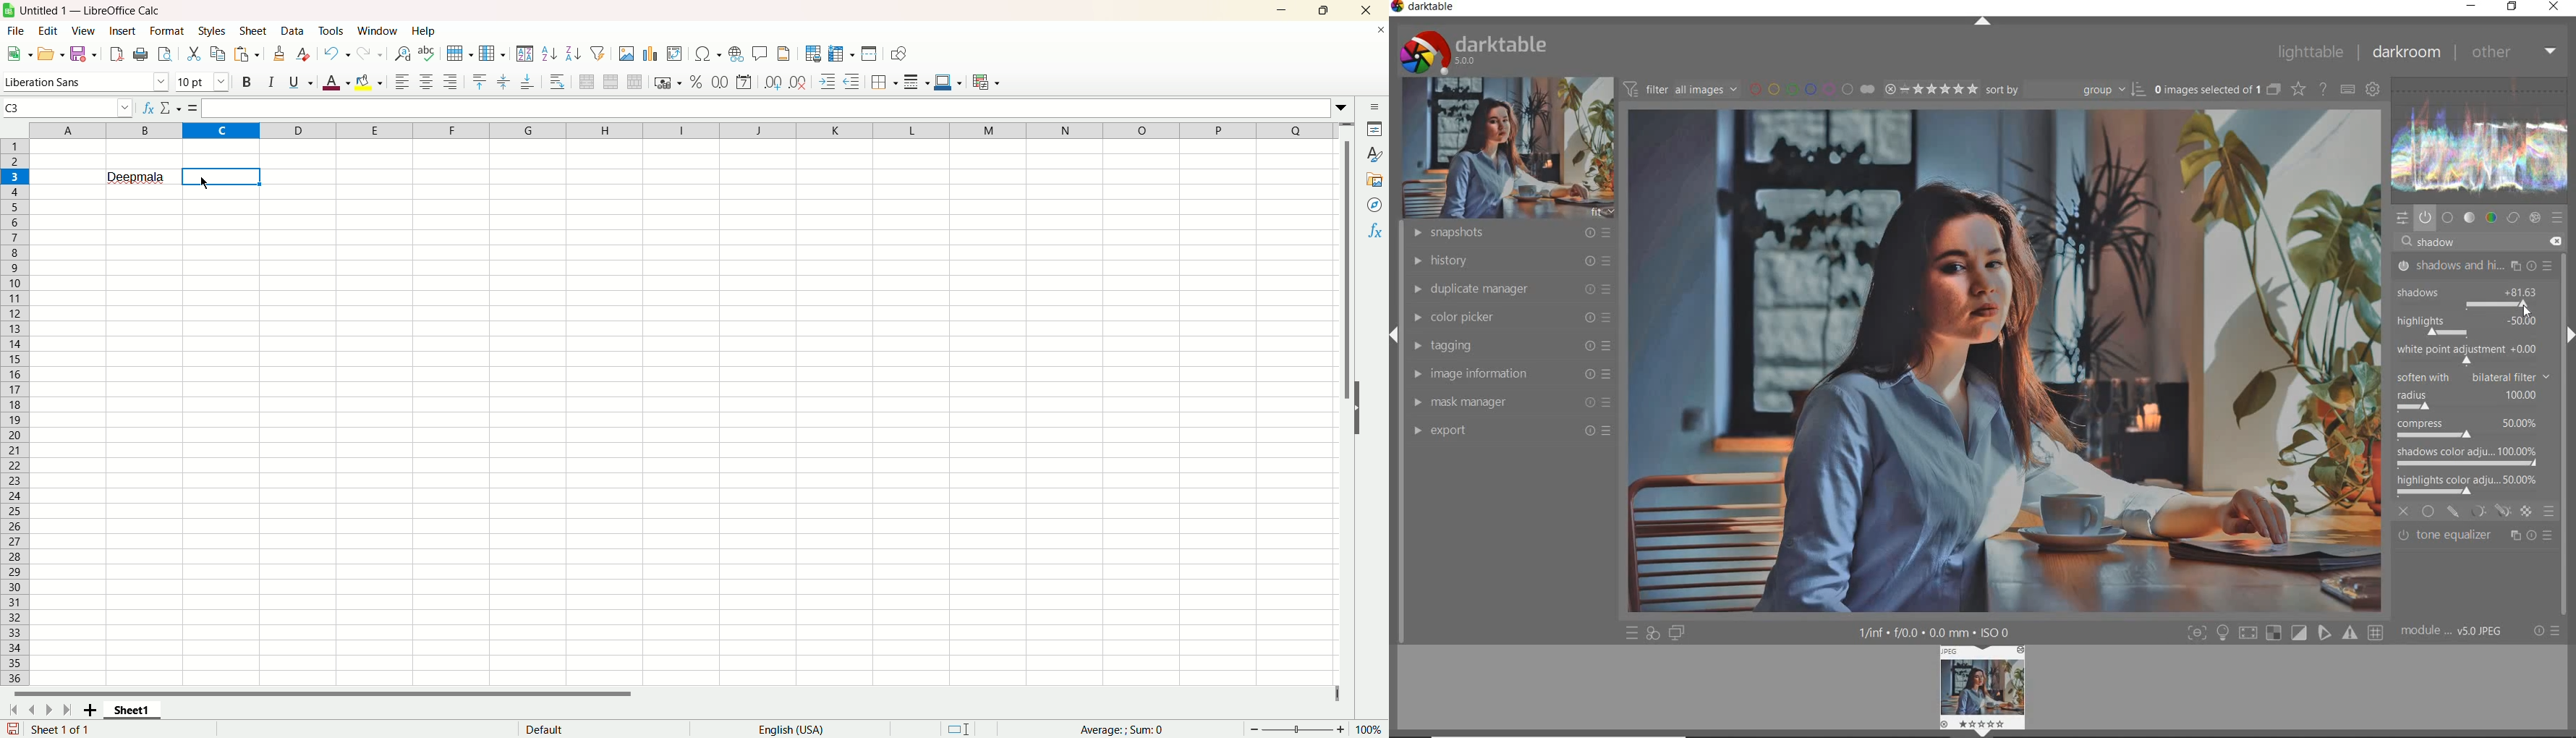 The image size is (2576, 756). Describe the element at coordinates (1510, 430) in the screenshot. I see `export` at that location.